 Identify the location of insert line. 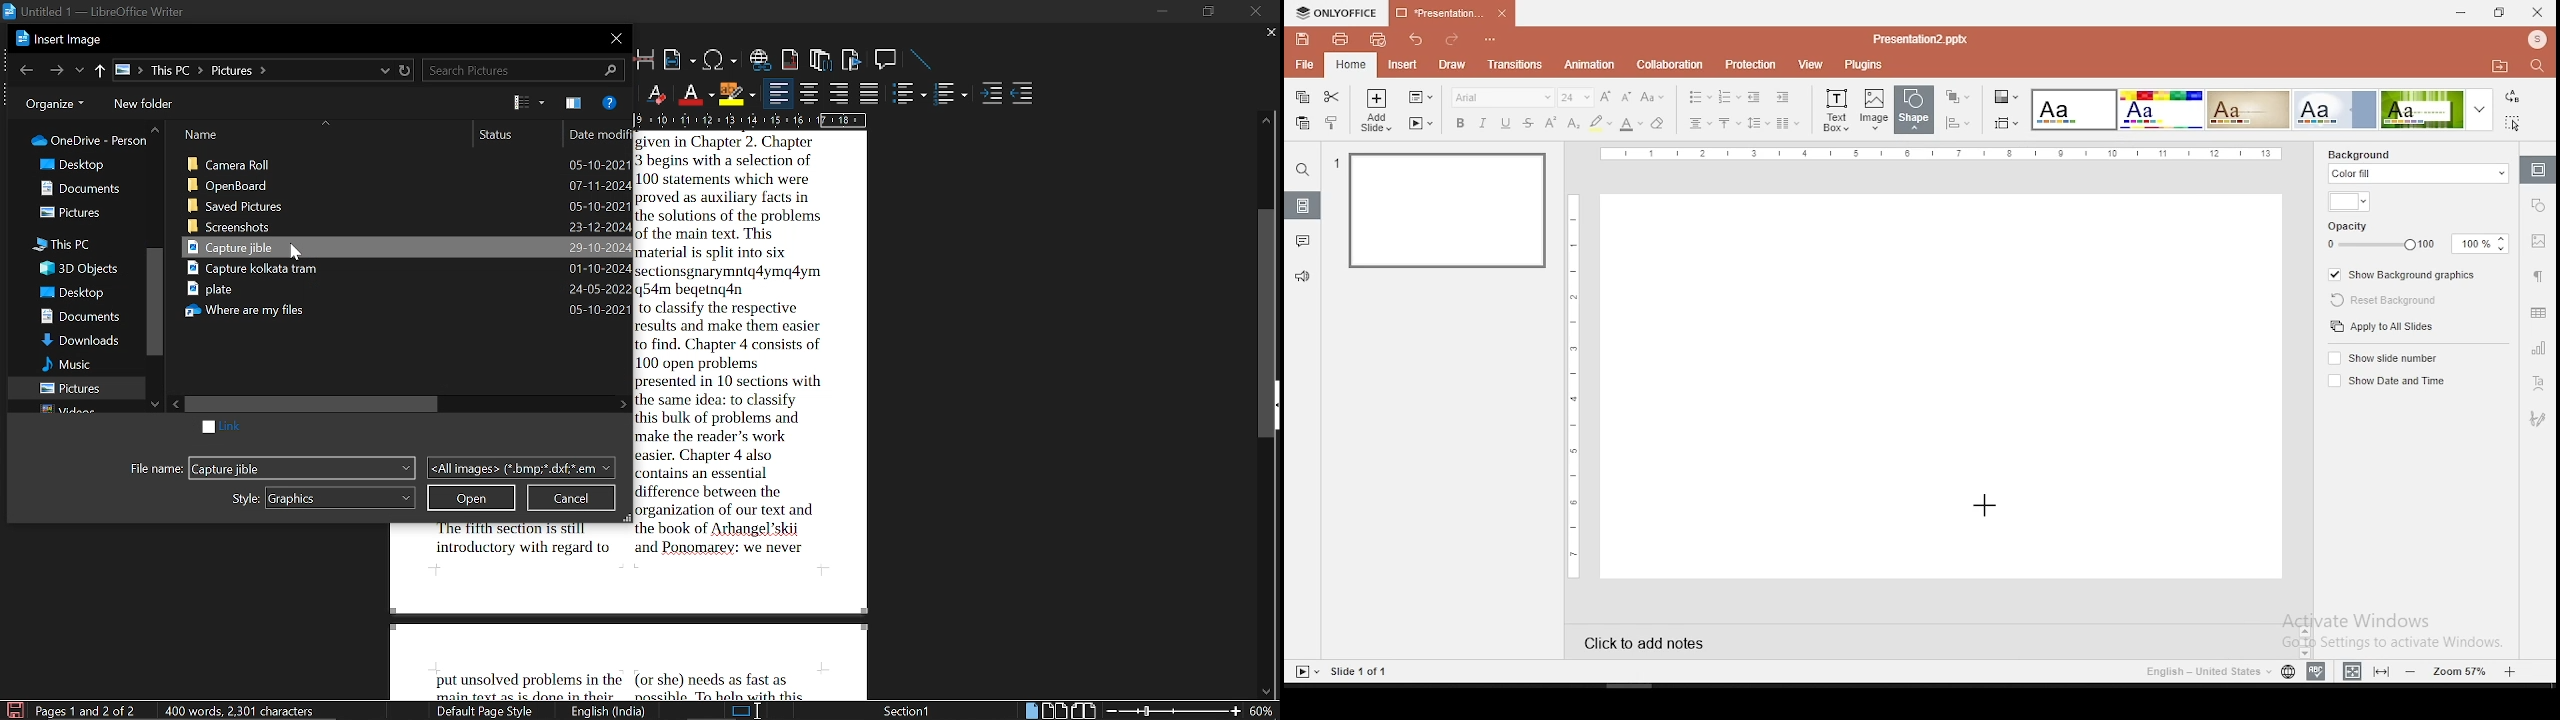
(923, 60).